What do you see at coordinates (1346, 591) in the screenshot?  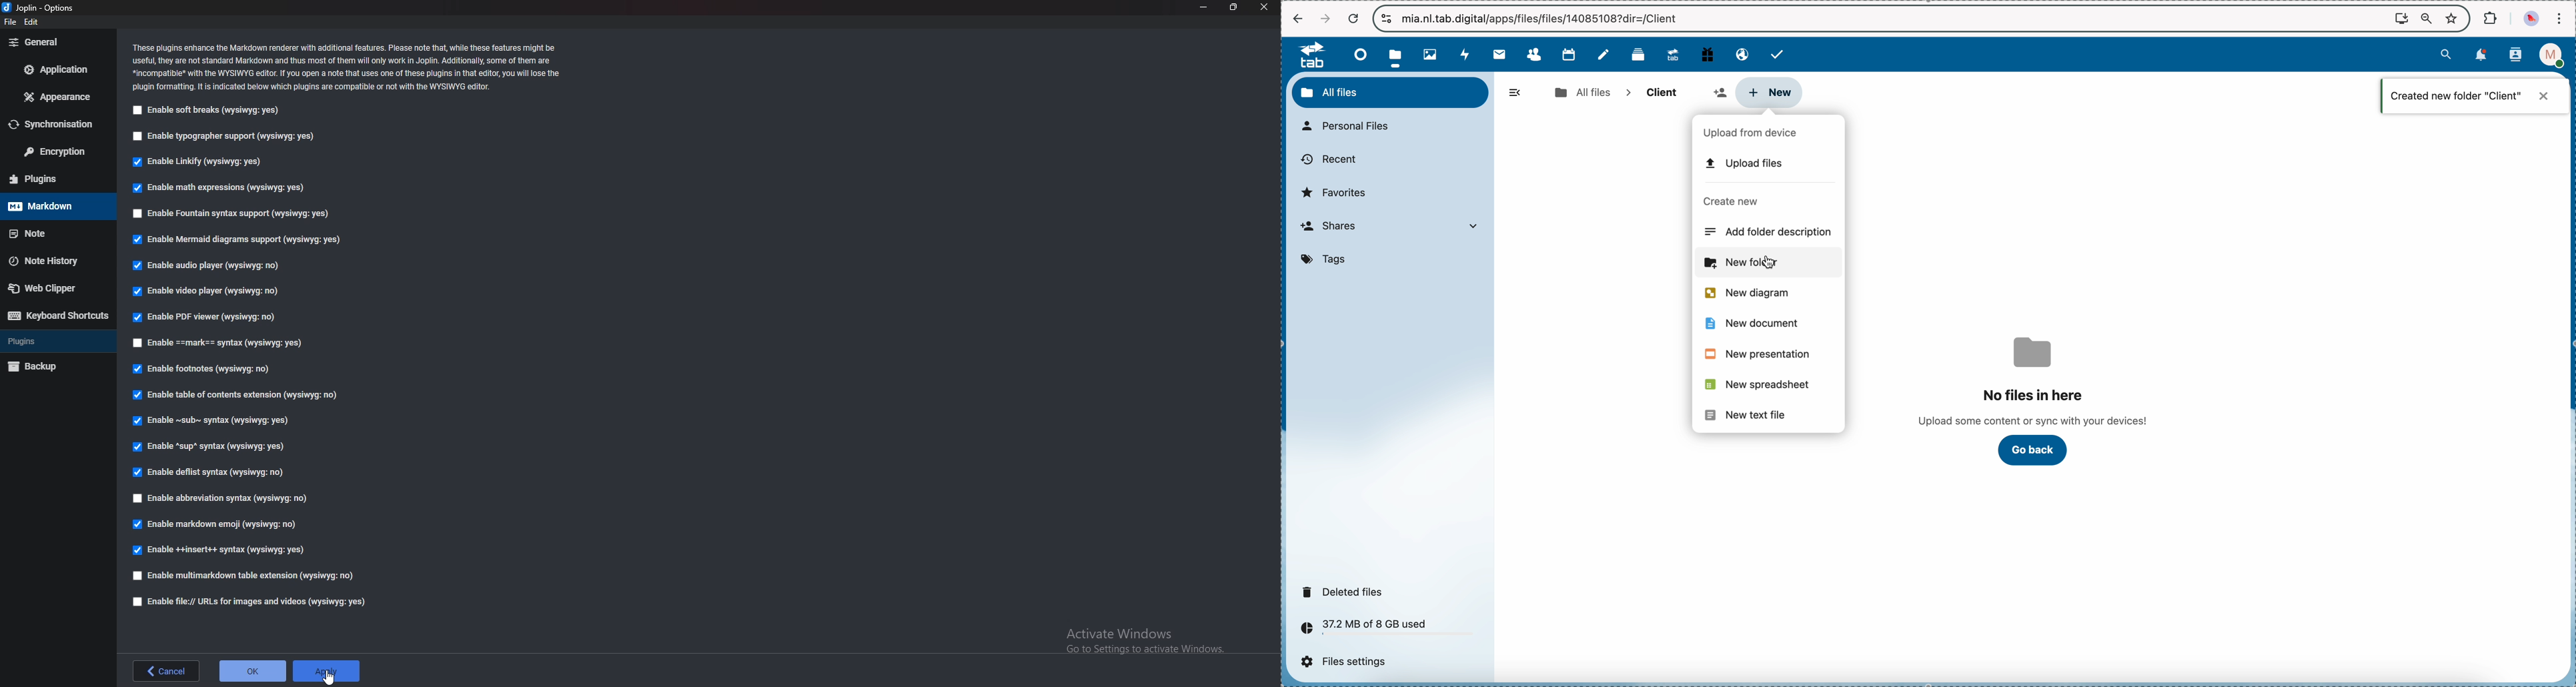 I see `deleted files` at bounding box center [1346, 591].